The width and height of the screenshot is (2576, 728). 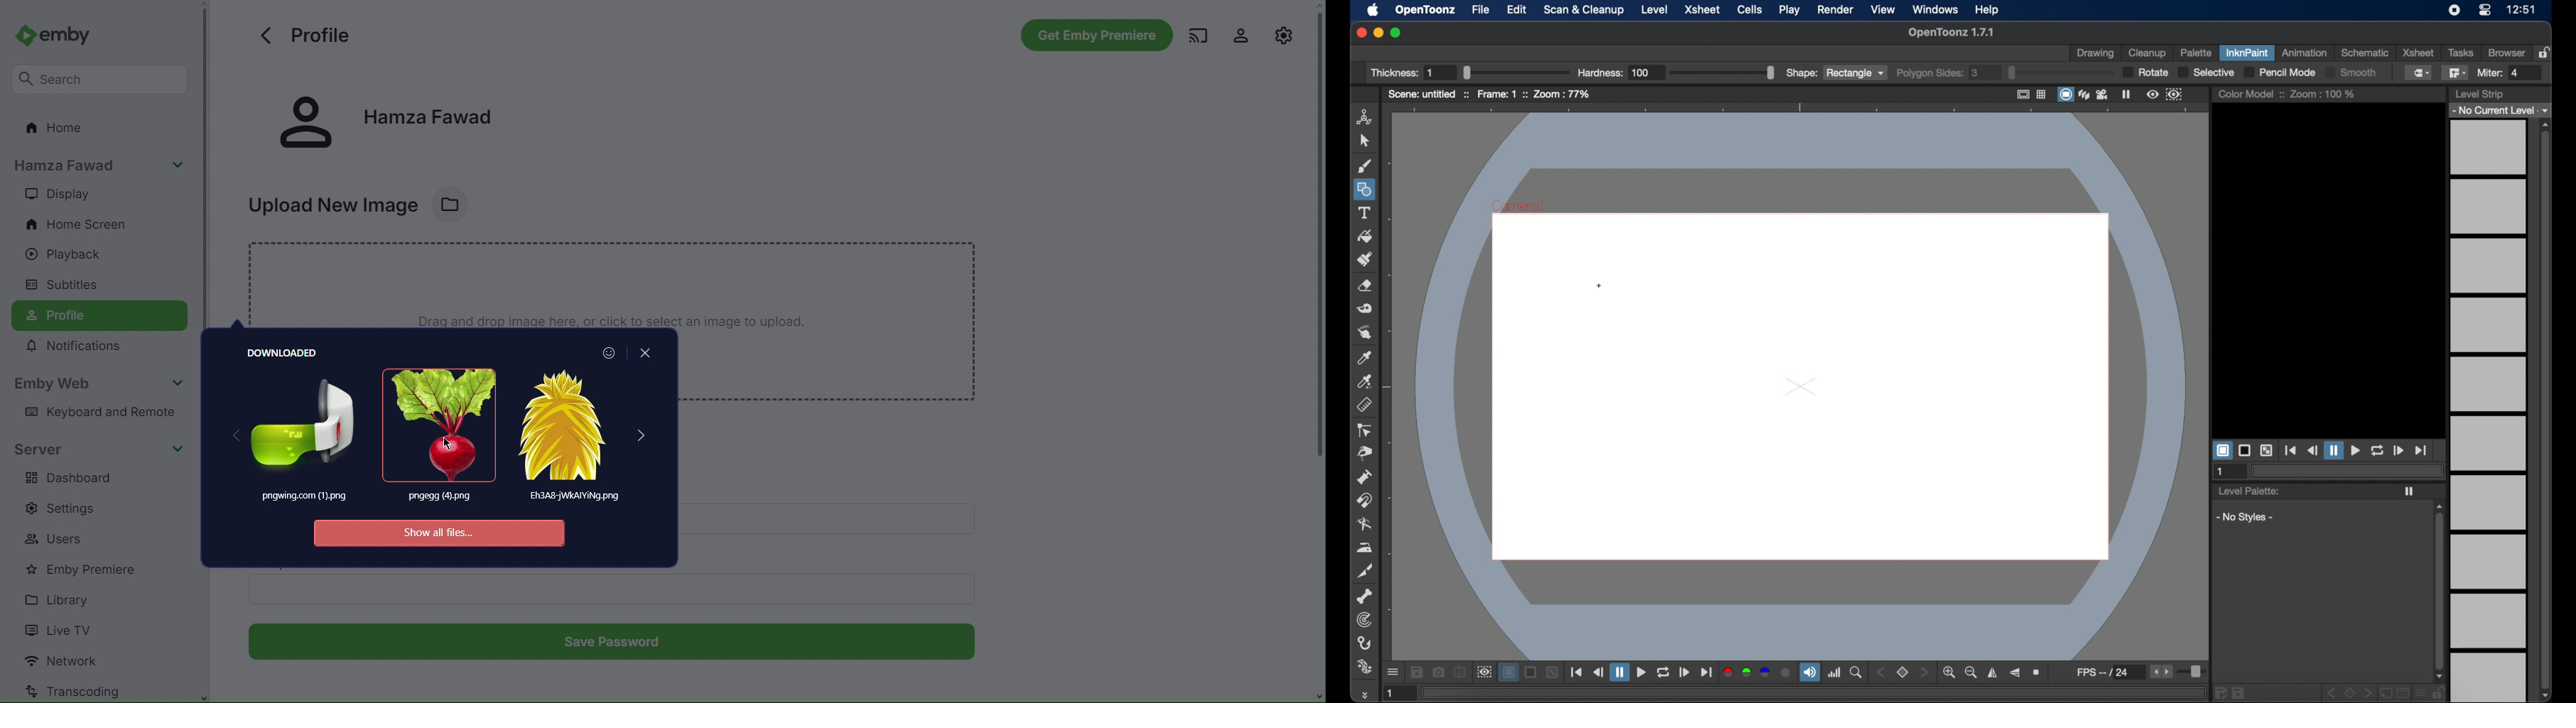 What do you see at coordinates (2065, 94) in the screenshot?
I see `camera stand view` at bounding box center [2065, 94].